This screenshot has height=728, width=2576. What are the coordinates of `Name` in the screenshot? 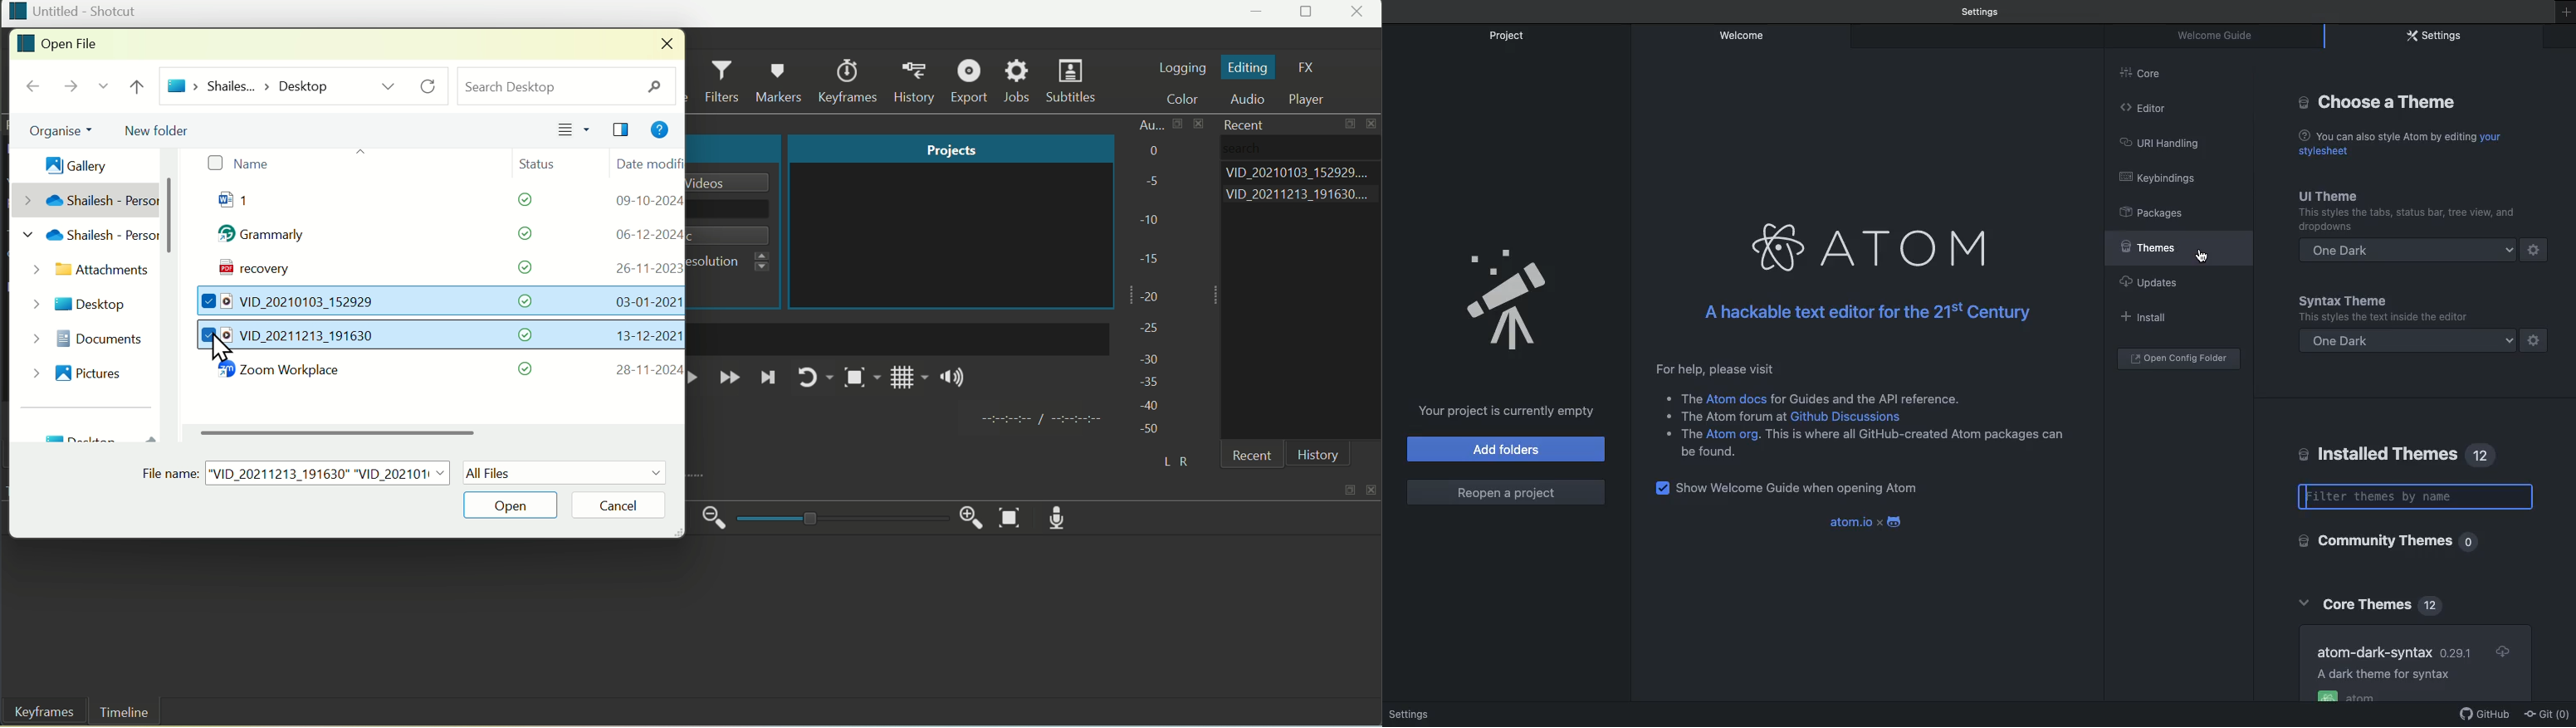 It's located at (238, 164).